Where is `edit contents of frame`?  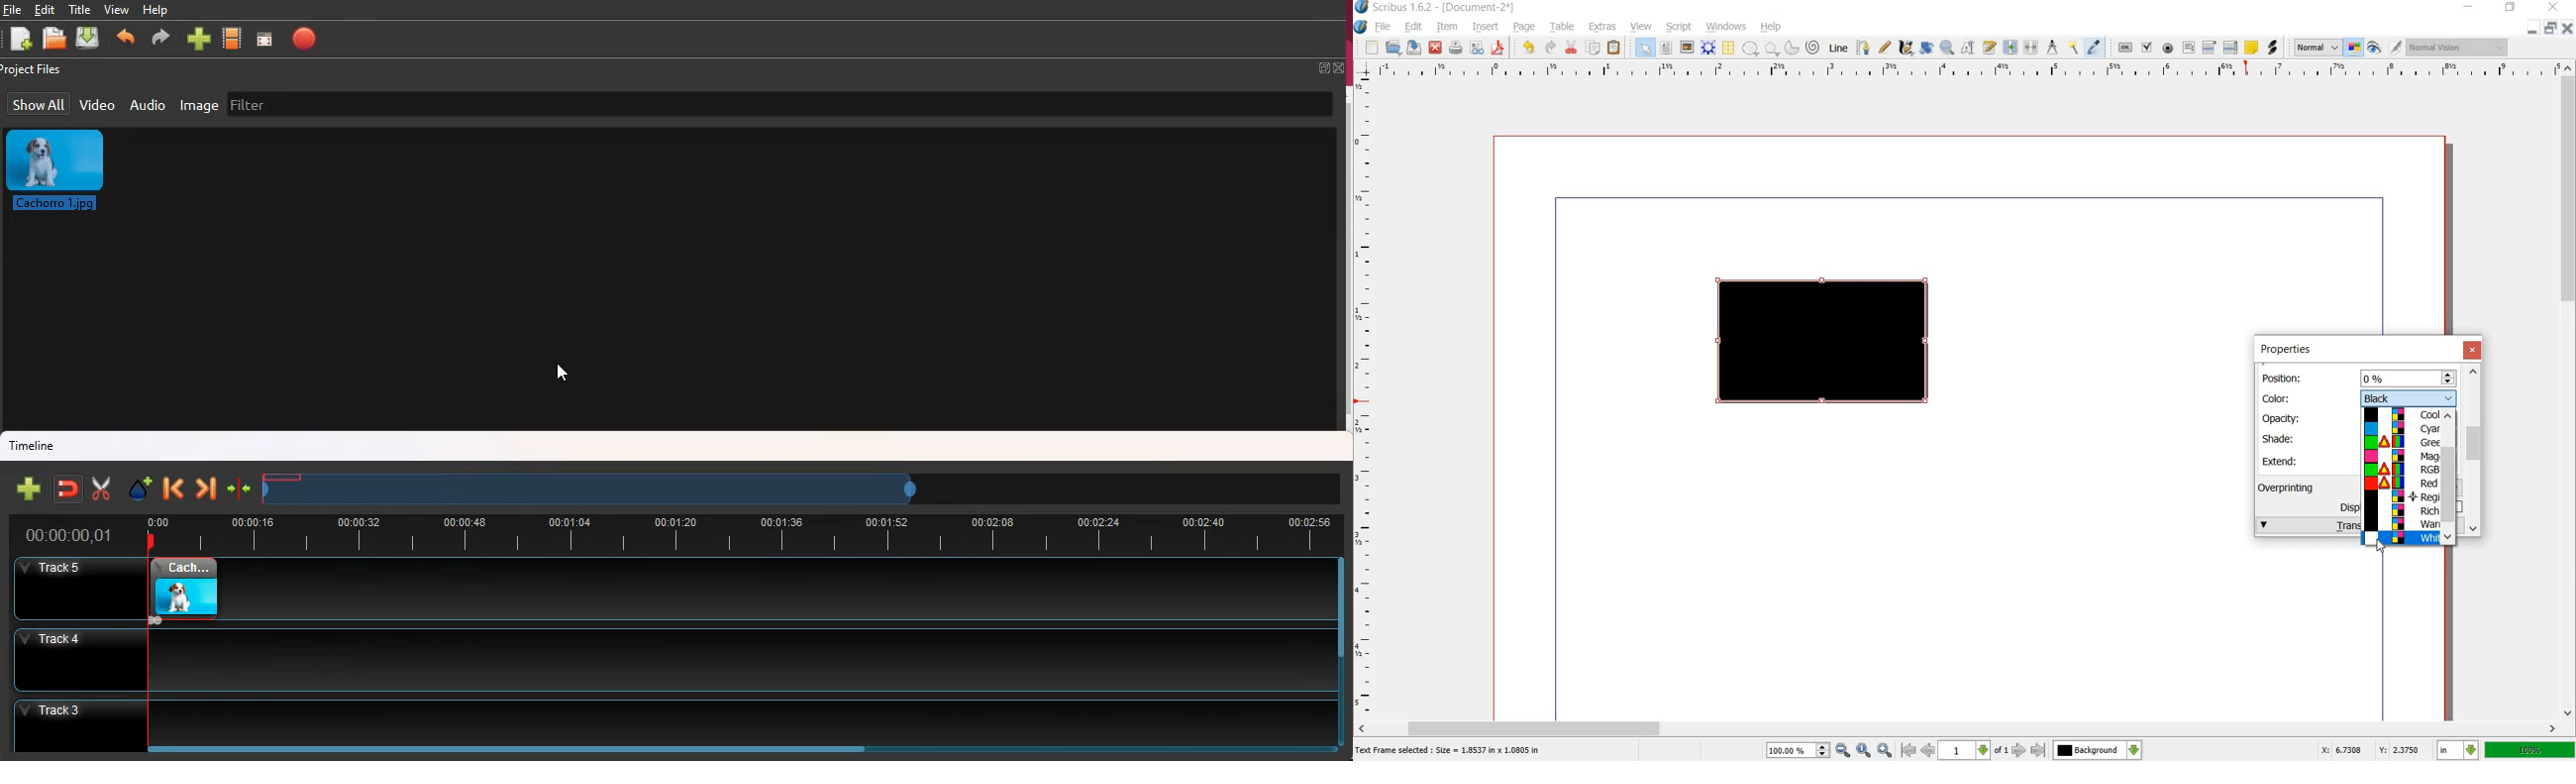 edit contents of frame is located at coordinates (1969, 48).